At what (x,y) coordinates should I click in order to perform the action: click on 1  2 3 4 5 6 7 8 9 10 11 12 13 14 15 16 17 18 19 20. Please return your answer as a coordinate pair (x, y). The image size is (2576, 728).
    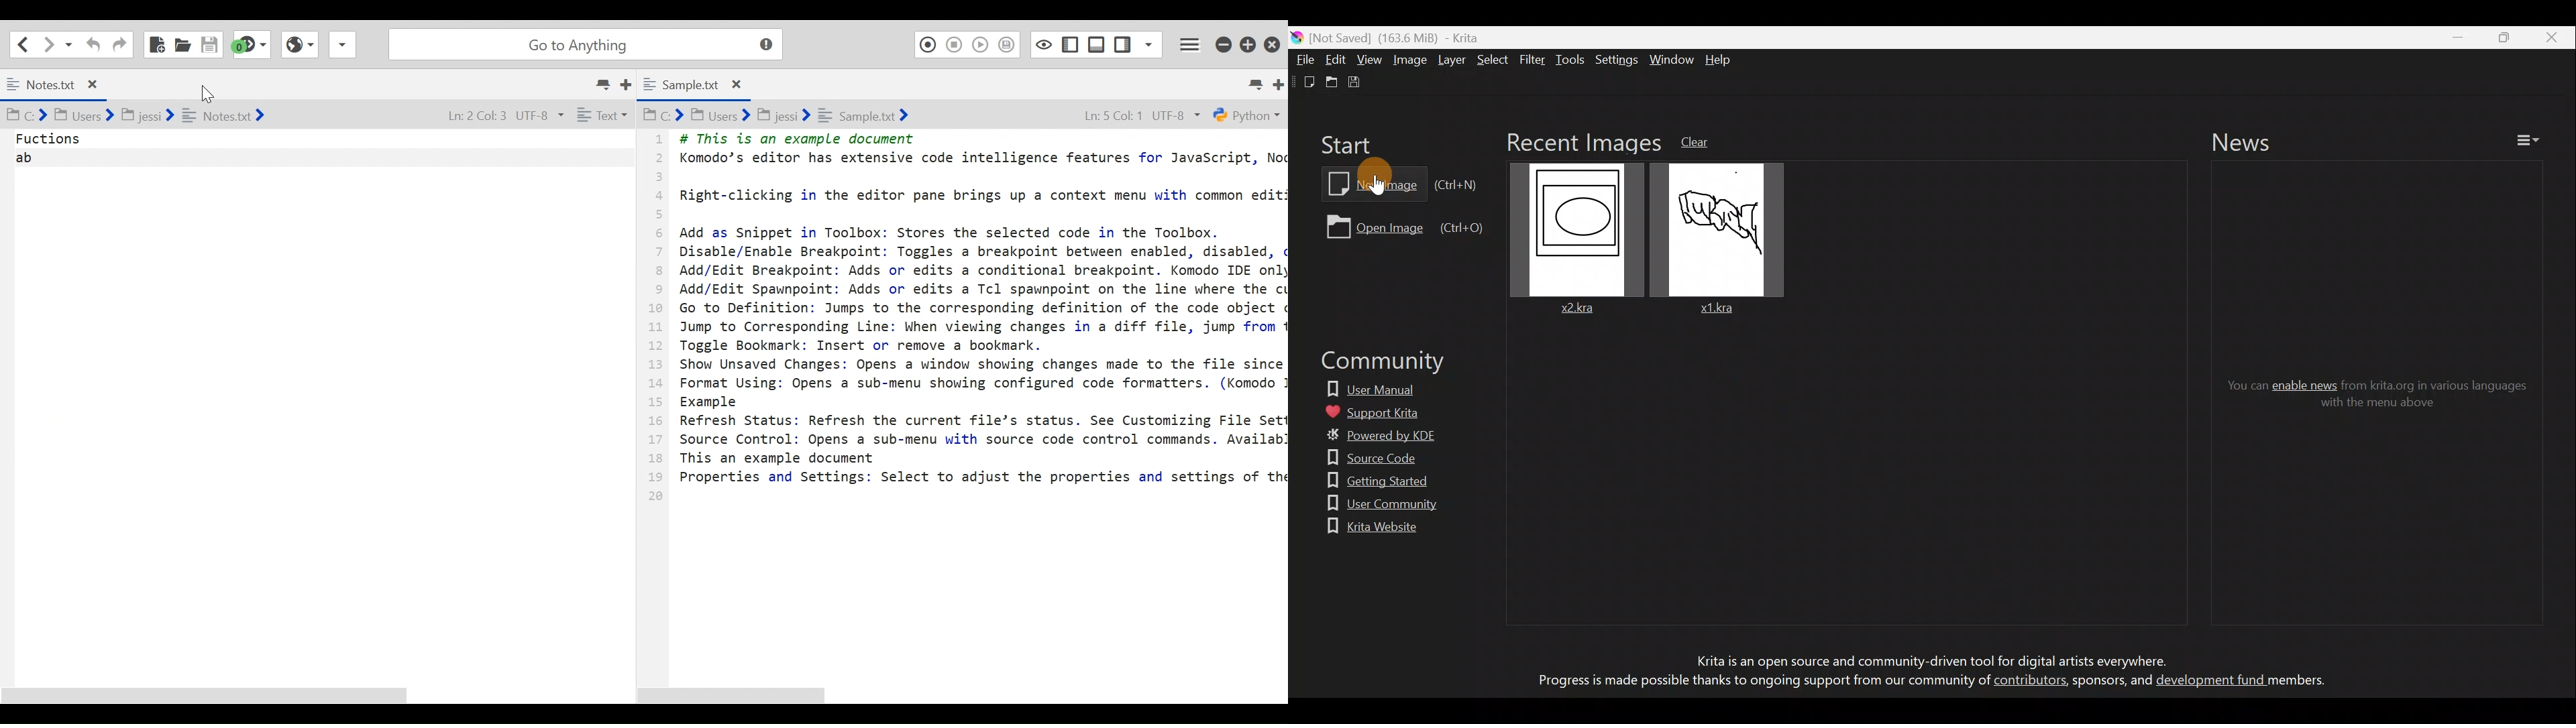
    Looking at the image, I should click on (655, 323).